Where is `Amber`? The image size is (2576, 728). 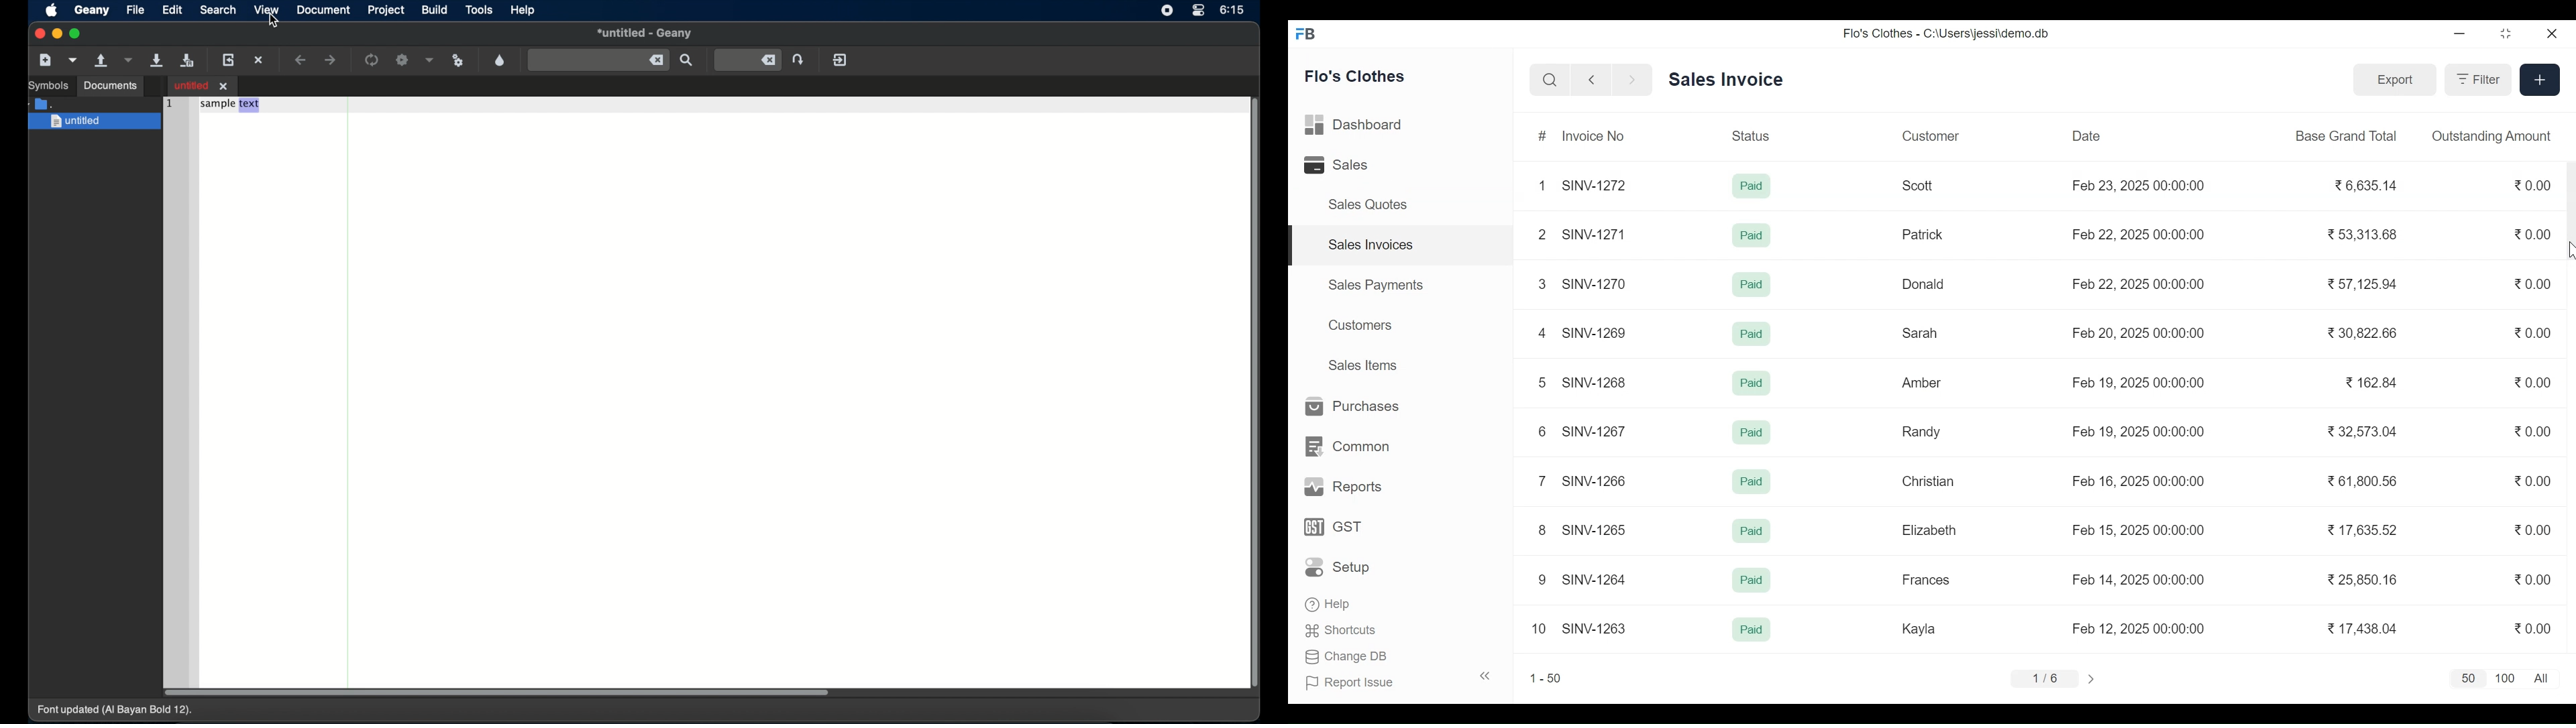
Amber is located at coordinates (1923, 383).